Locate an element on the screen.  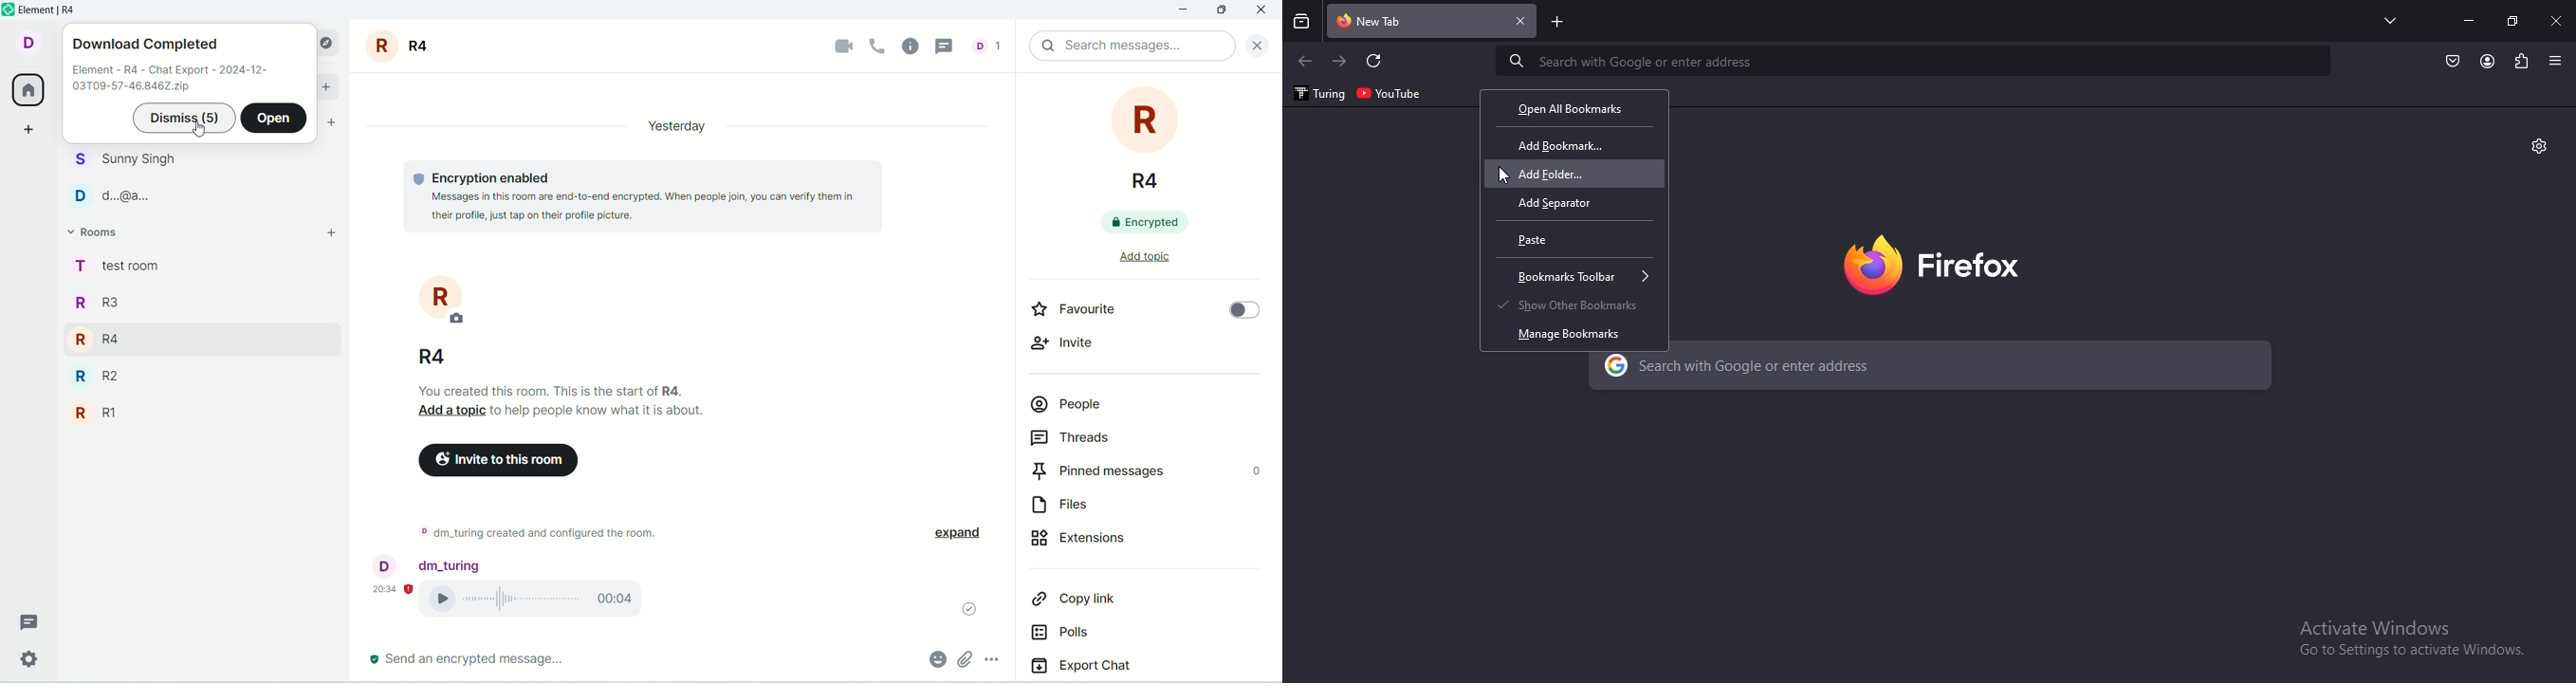
minimize is located at coordinates (2469, 21).